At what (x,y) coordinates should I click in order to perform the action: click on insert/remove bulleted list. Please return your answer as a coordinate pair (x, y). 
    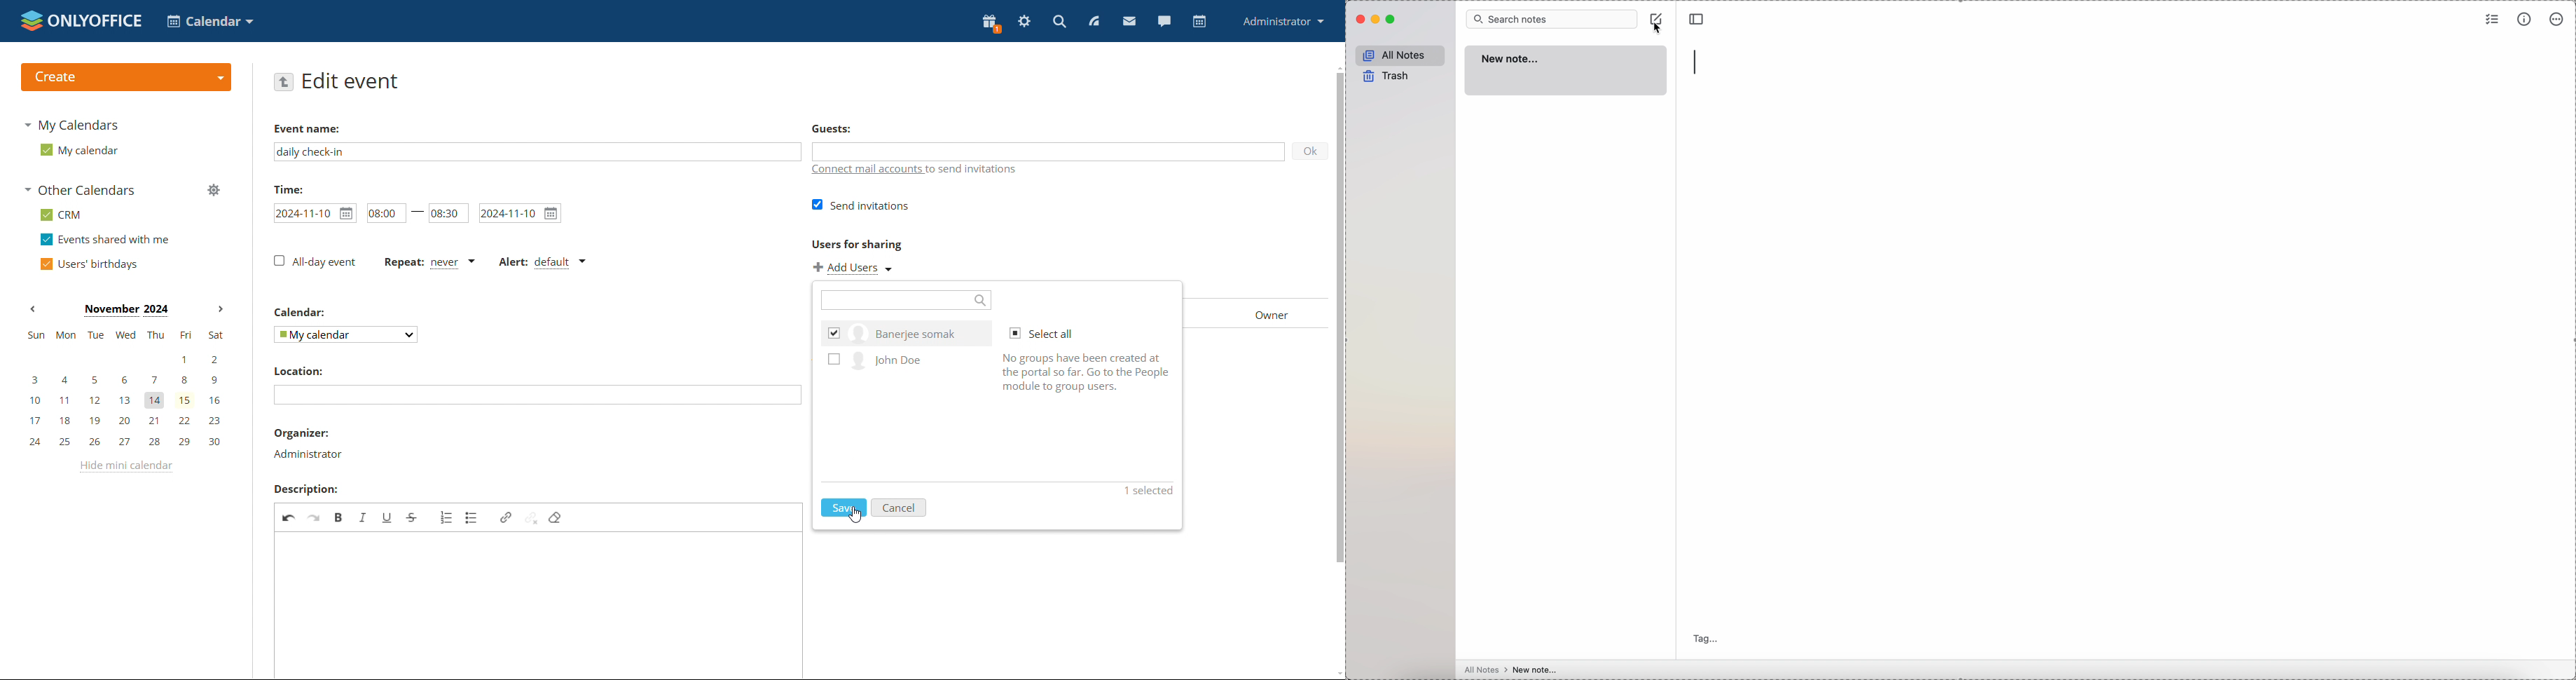
    Looking at the image, I should click on (472, 517).